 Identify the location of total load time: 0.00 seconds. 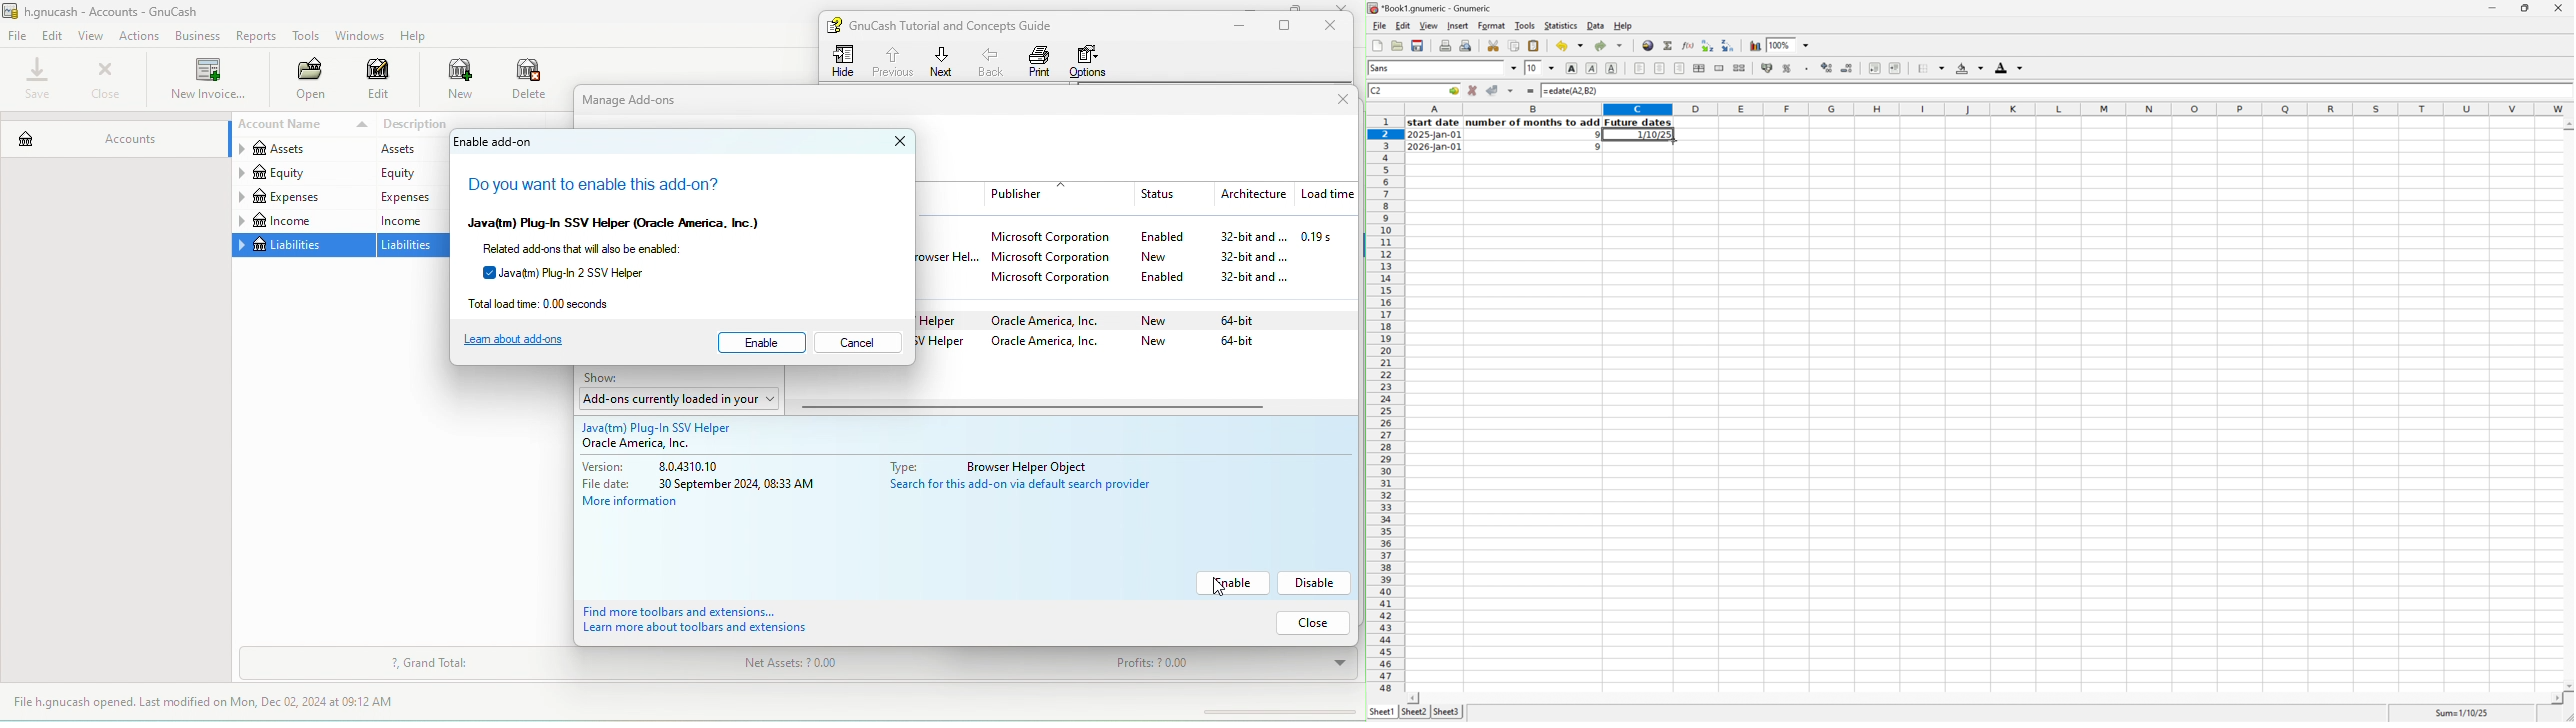
(563, 303).